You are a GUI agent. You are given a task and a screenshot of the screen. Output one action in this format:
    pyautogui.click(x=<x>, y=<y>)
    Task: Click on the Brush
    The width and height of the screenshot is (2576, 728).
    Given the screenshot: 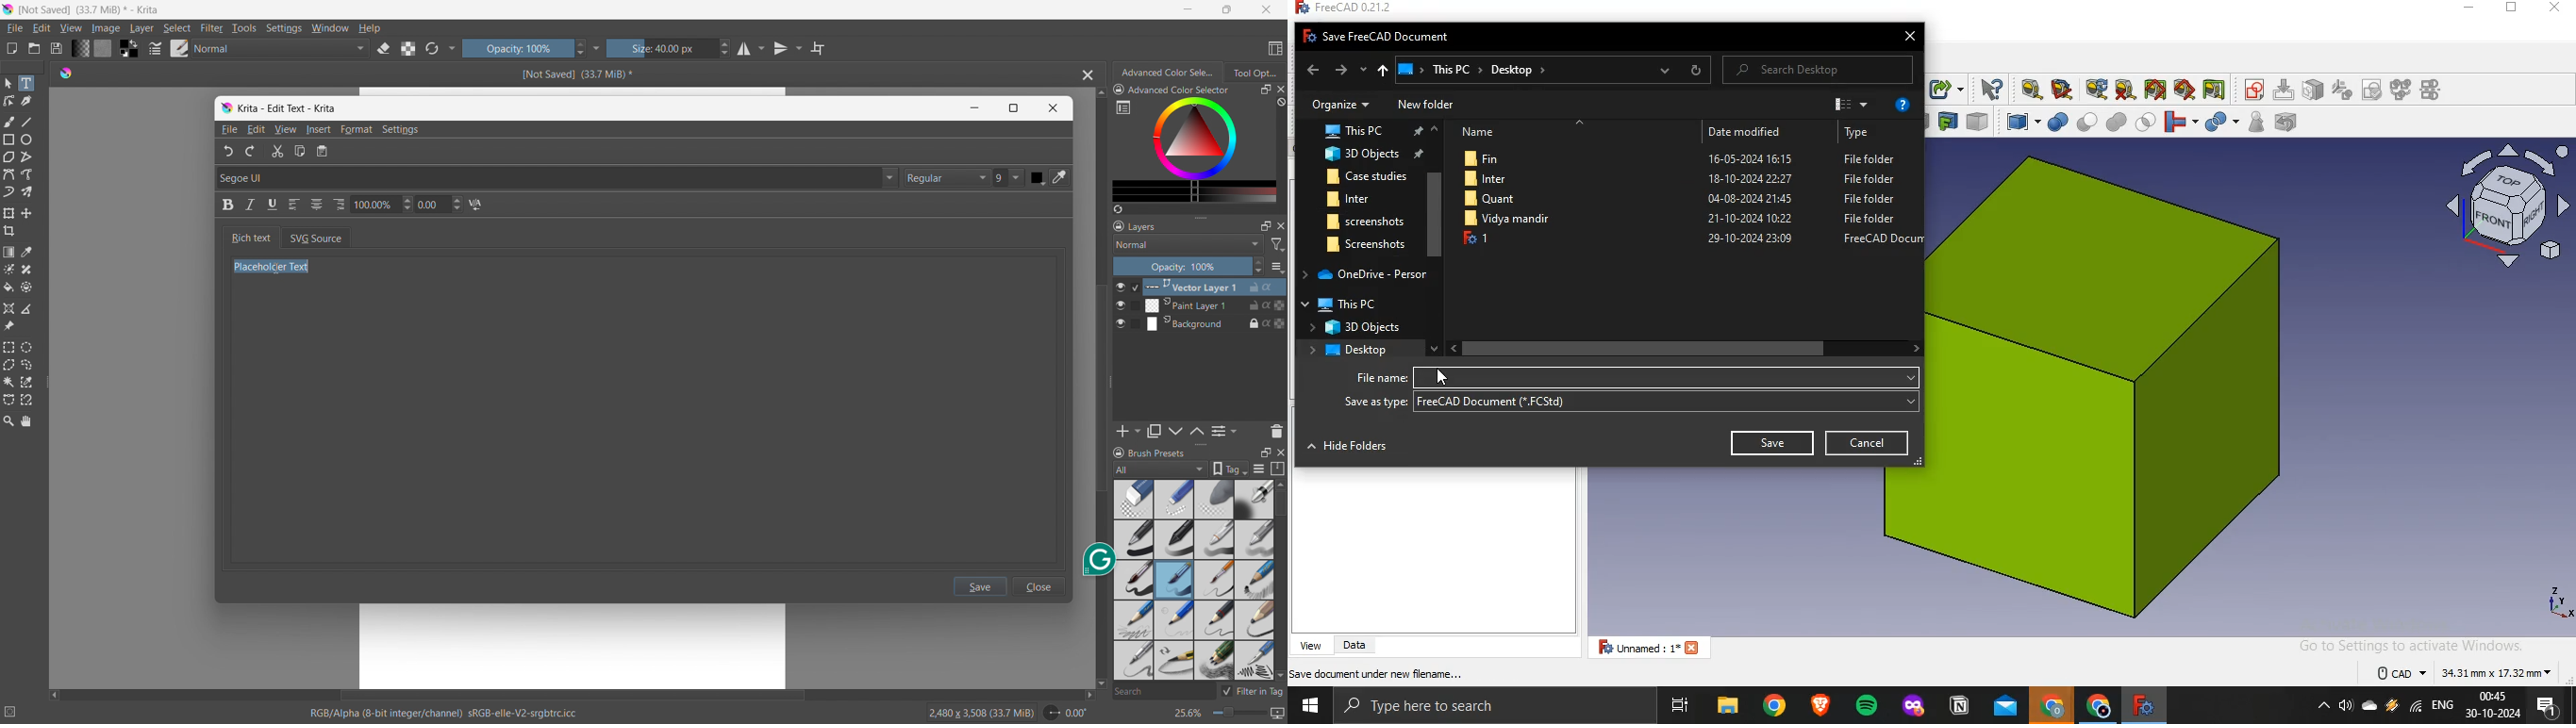 What is the action you would take?
    pyautogui.click(x=1174, y=580)
    